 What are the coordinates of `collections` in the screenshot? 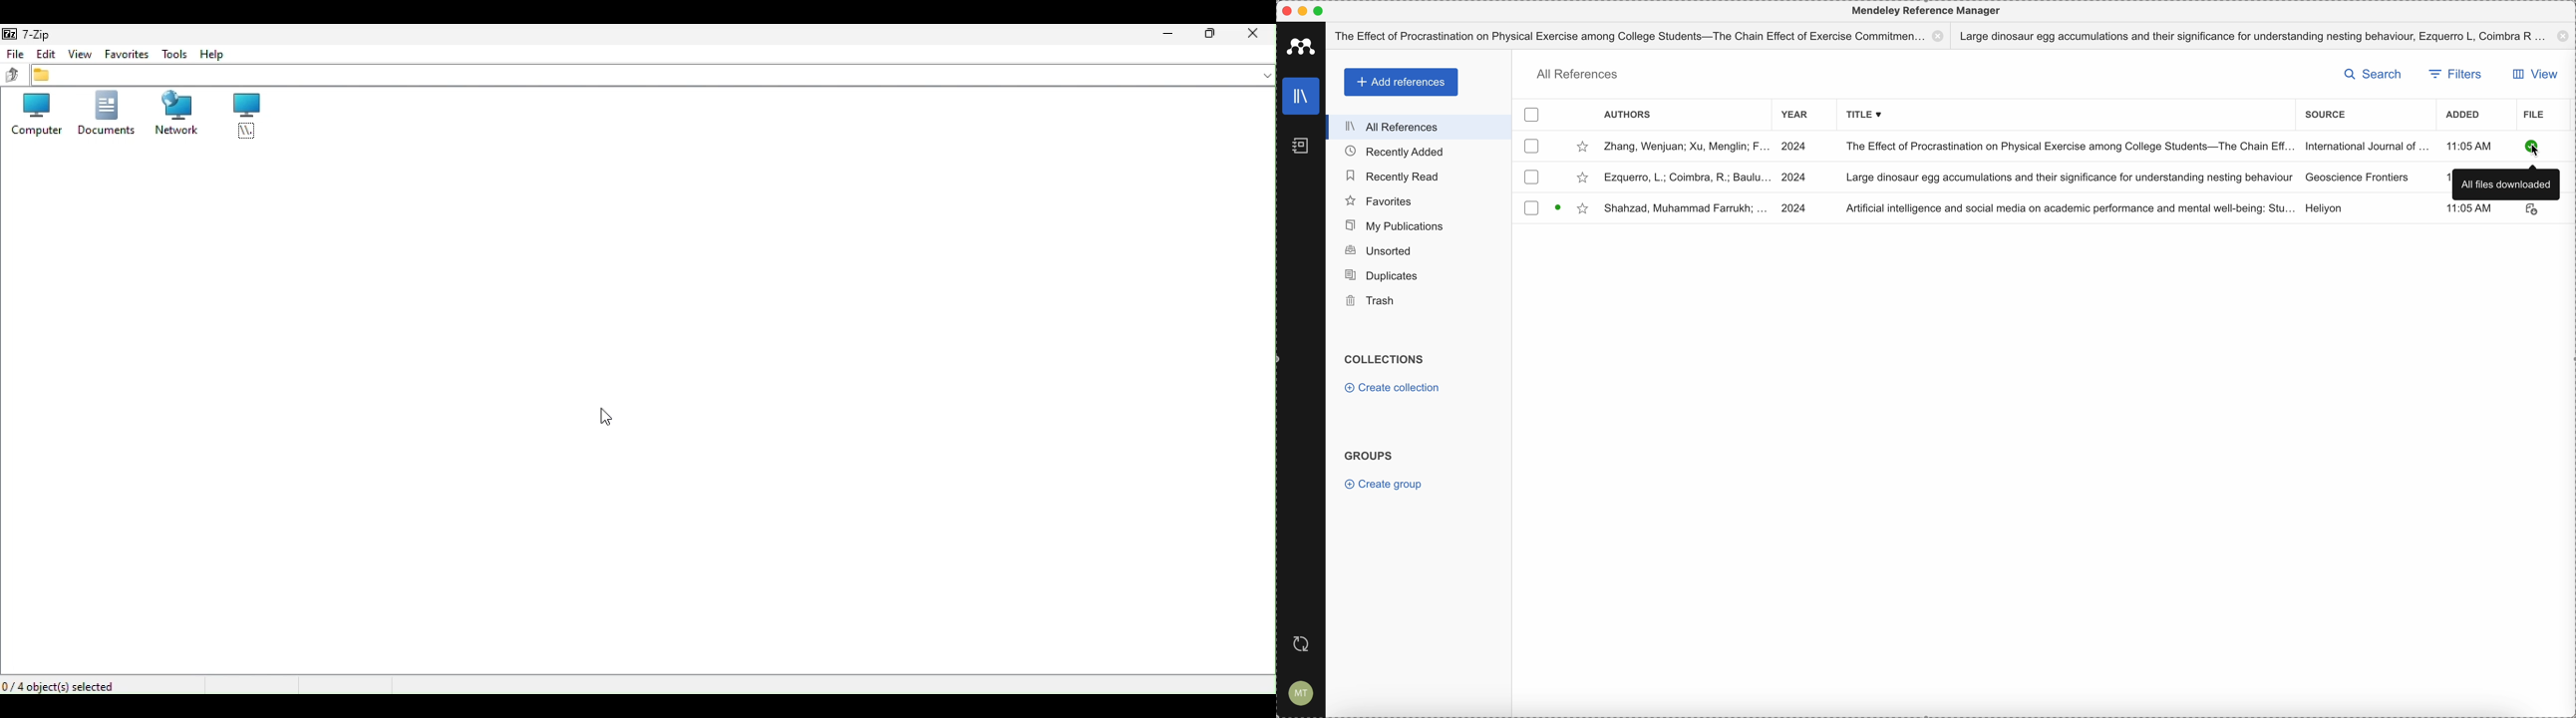 It's located at (1383, 359).